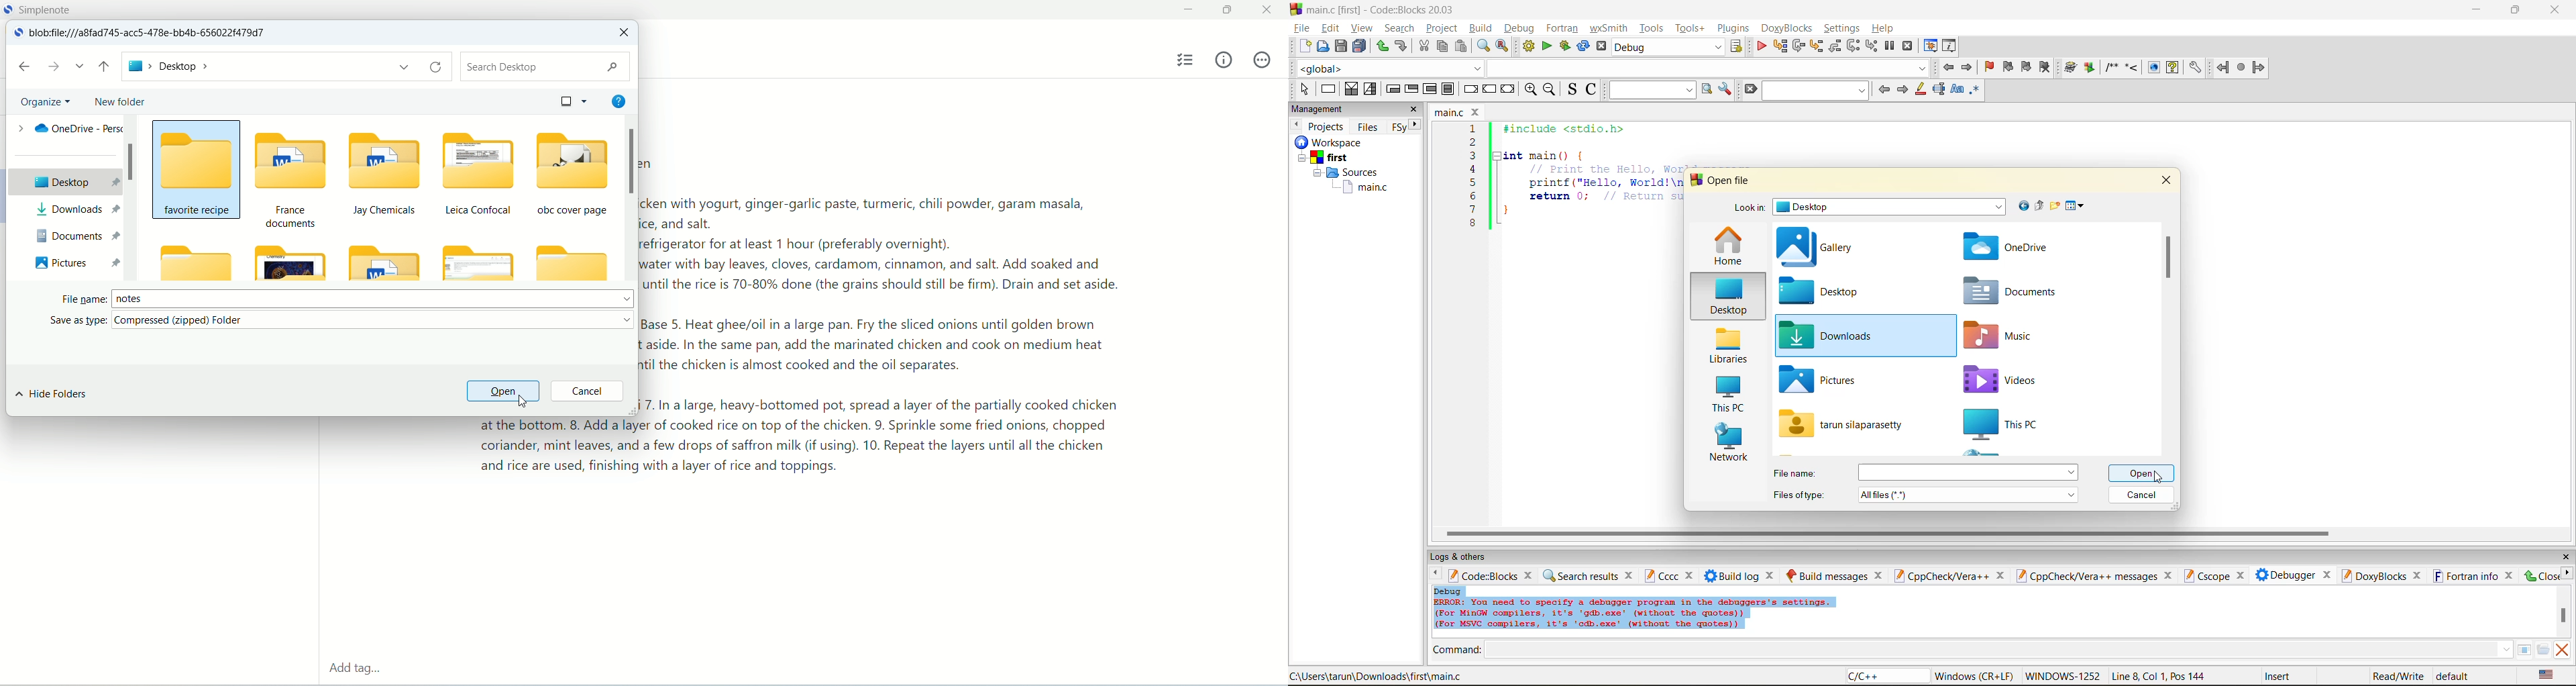 Image resolution: width=2576 pixels, height=700 pixels. Describe the element at coordinates (2021, 425) in the screenshot. I see `this pc` at that location.